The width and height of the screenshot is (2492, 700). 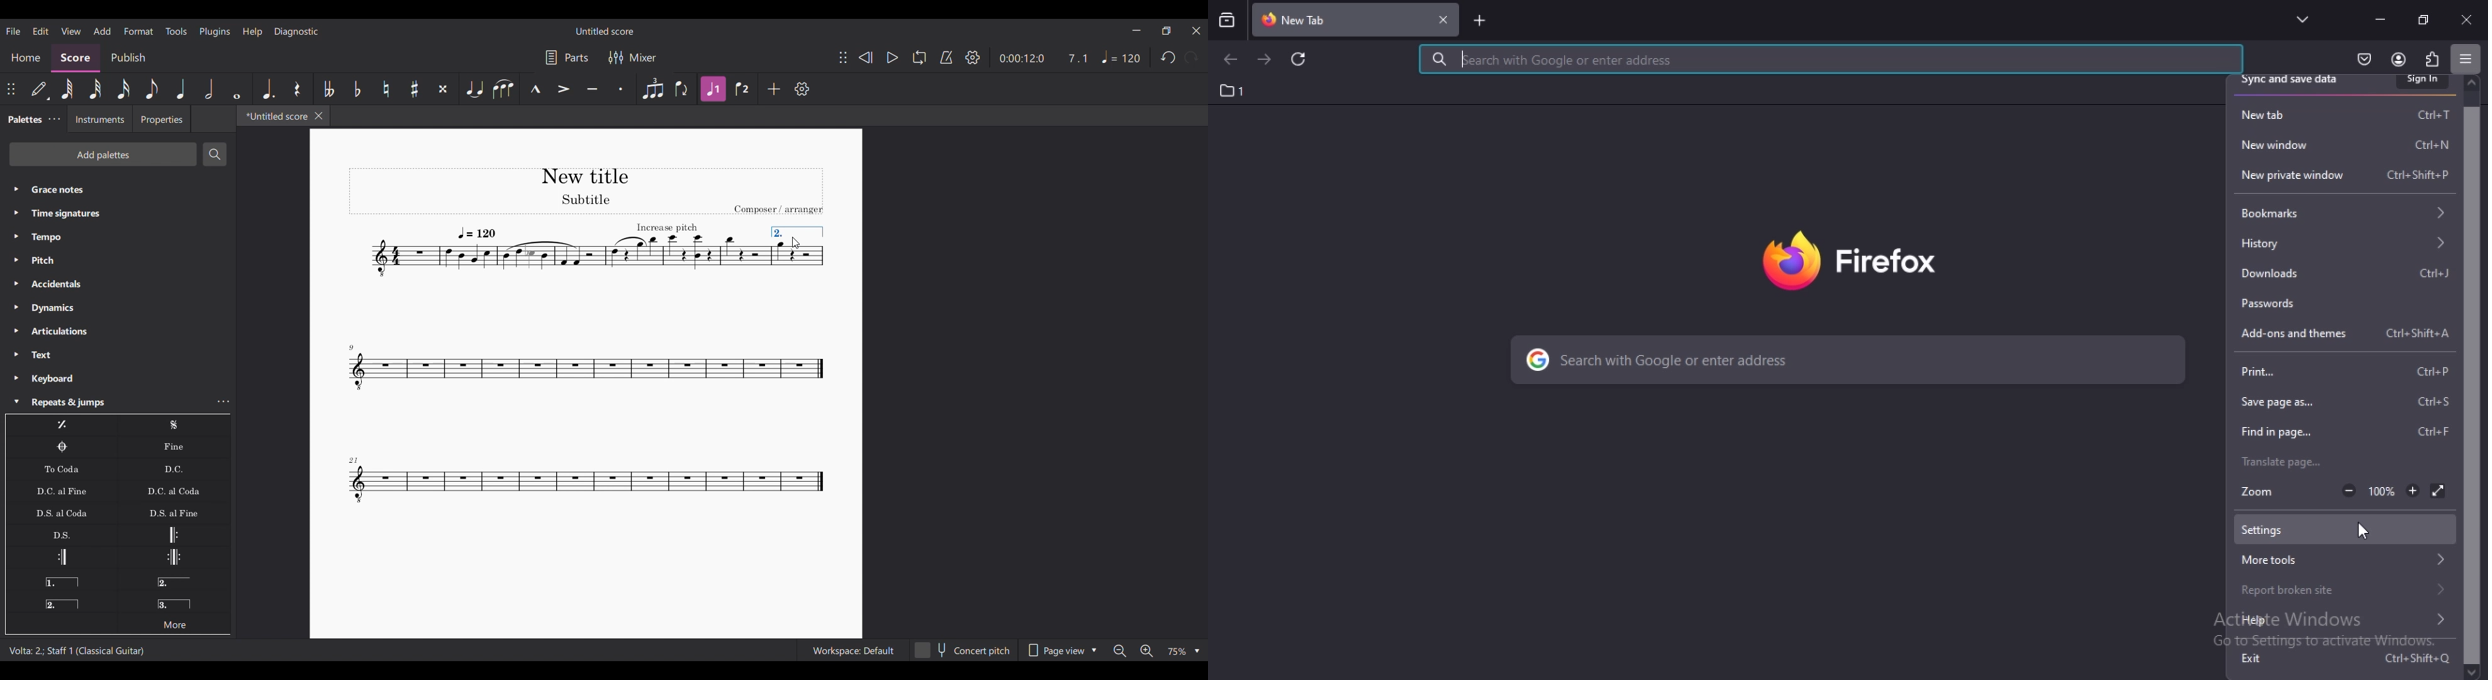 What do you see at coordinates (414, 89) in the screenshot?
I see `Toggle sharp` at bounding box center [414, 89].